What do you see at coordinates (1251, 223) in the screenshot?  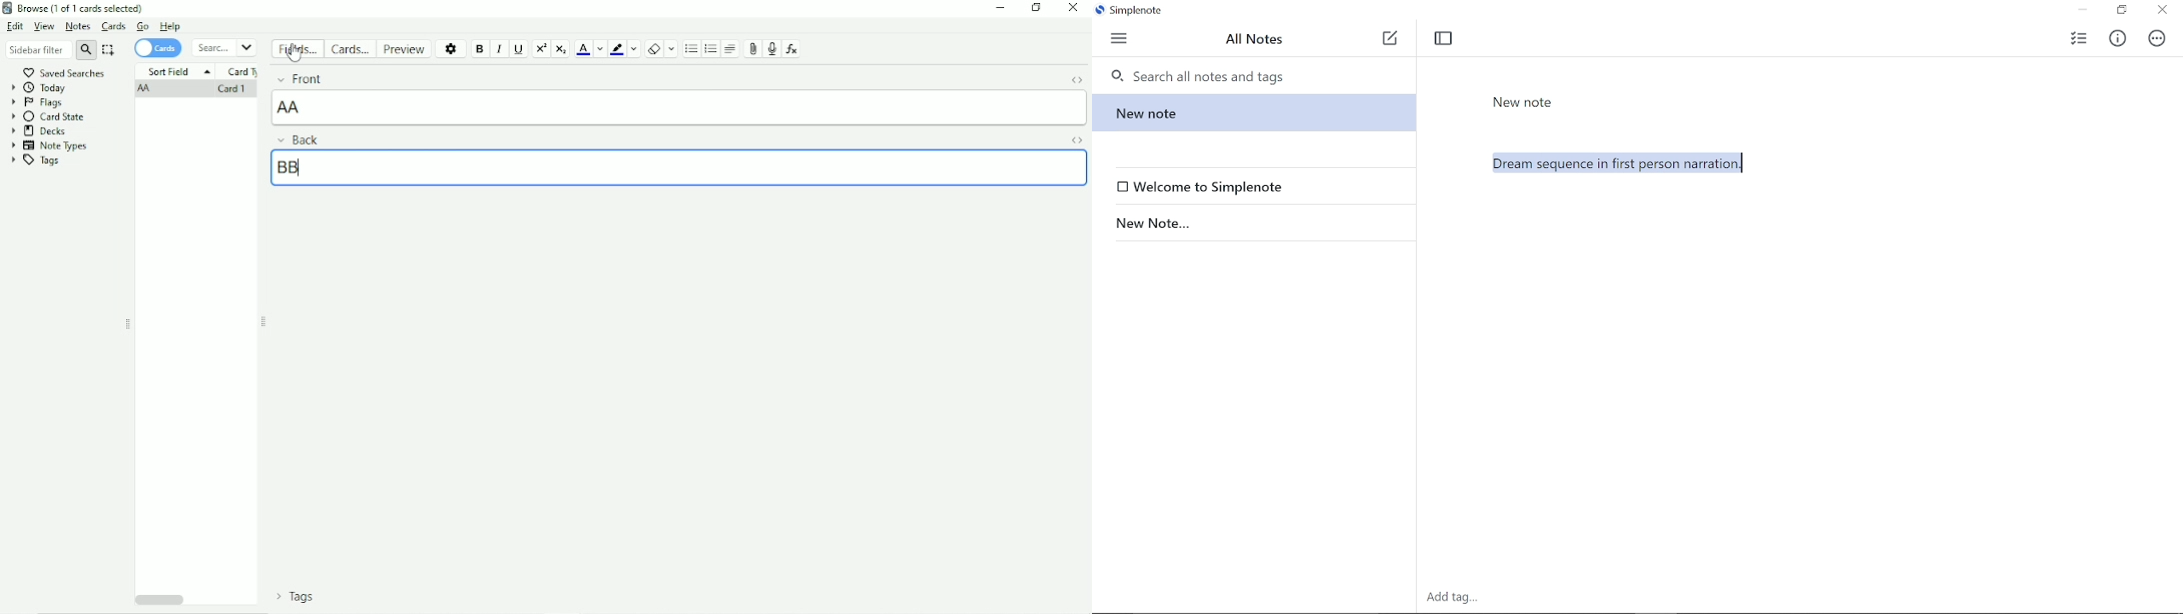 I see `New Note...` at bounding box center [1251, 223].